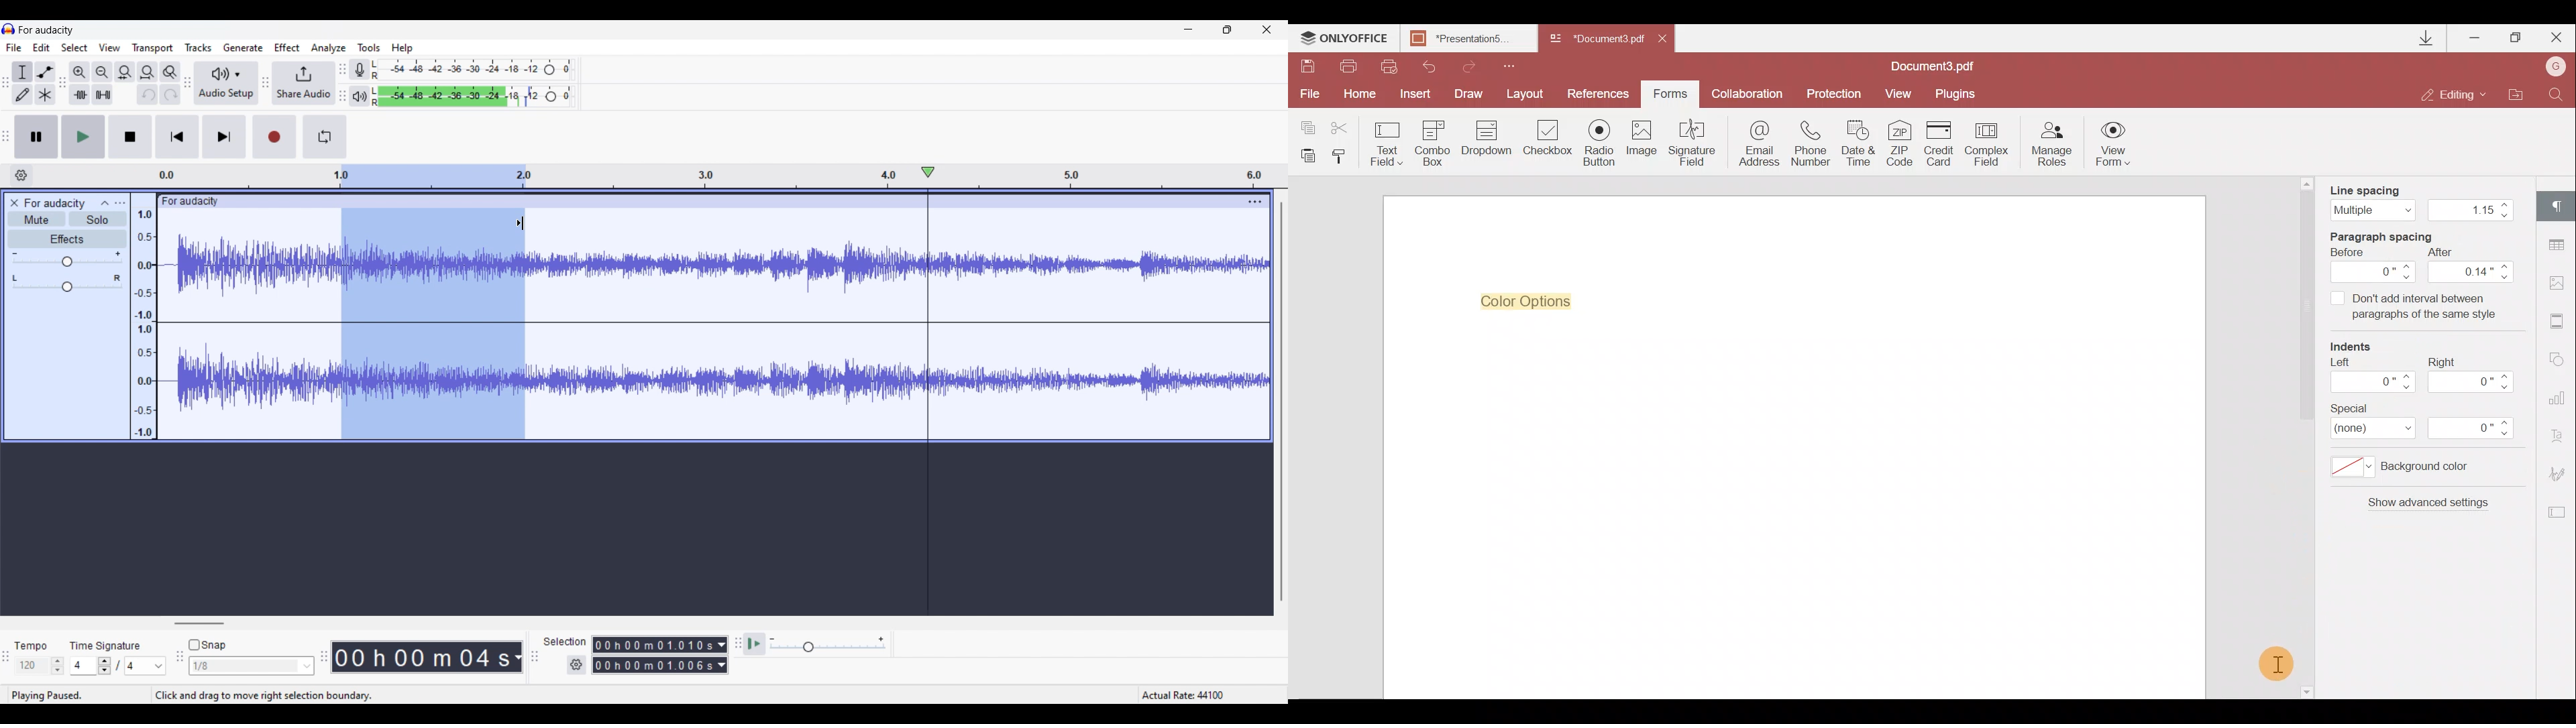 The width and height of the screenshot is (2576, 728). I want to click on Track selection, so click(433, 302).